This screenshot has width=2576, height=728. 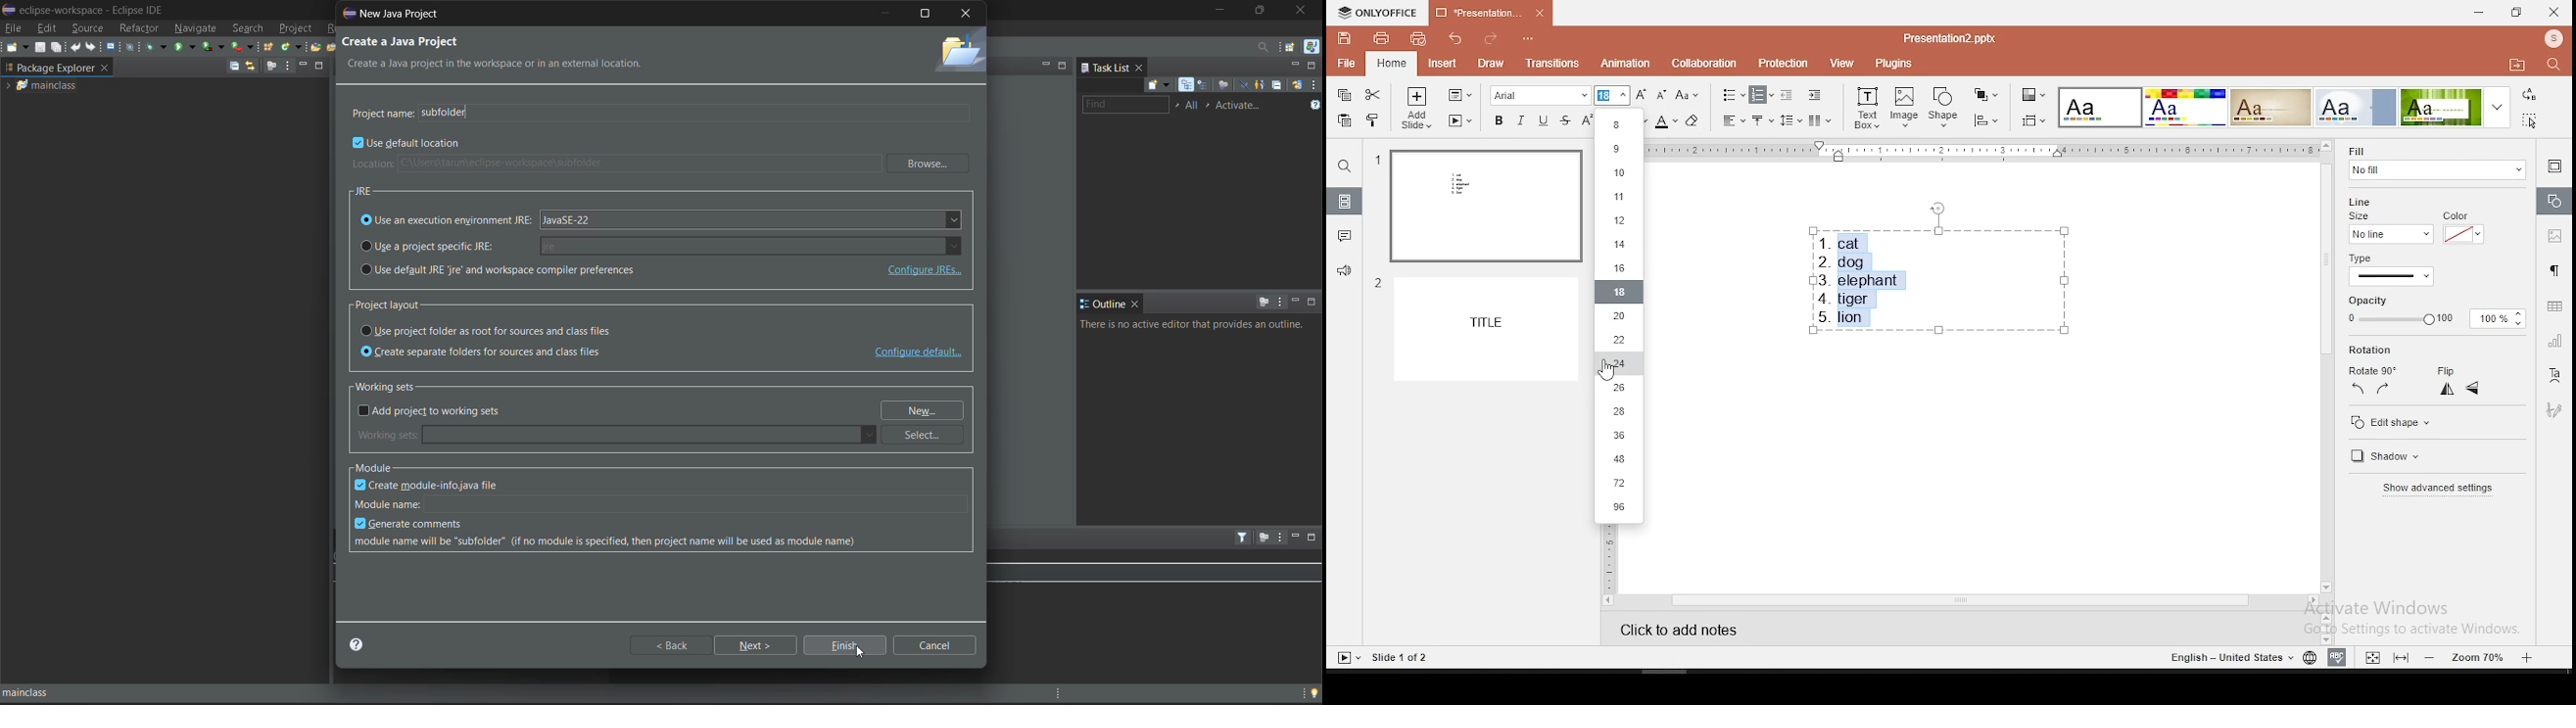 I want to click on 9, so click(x=1620, y=151).